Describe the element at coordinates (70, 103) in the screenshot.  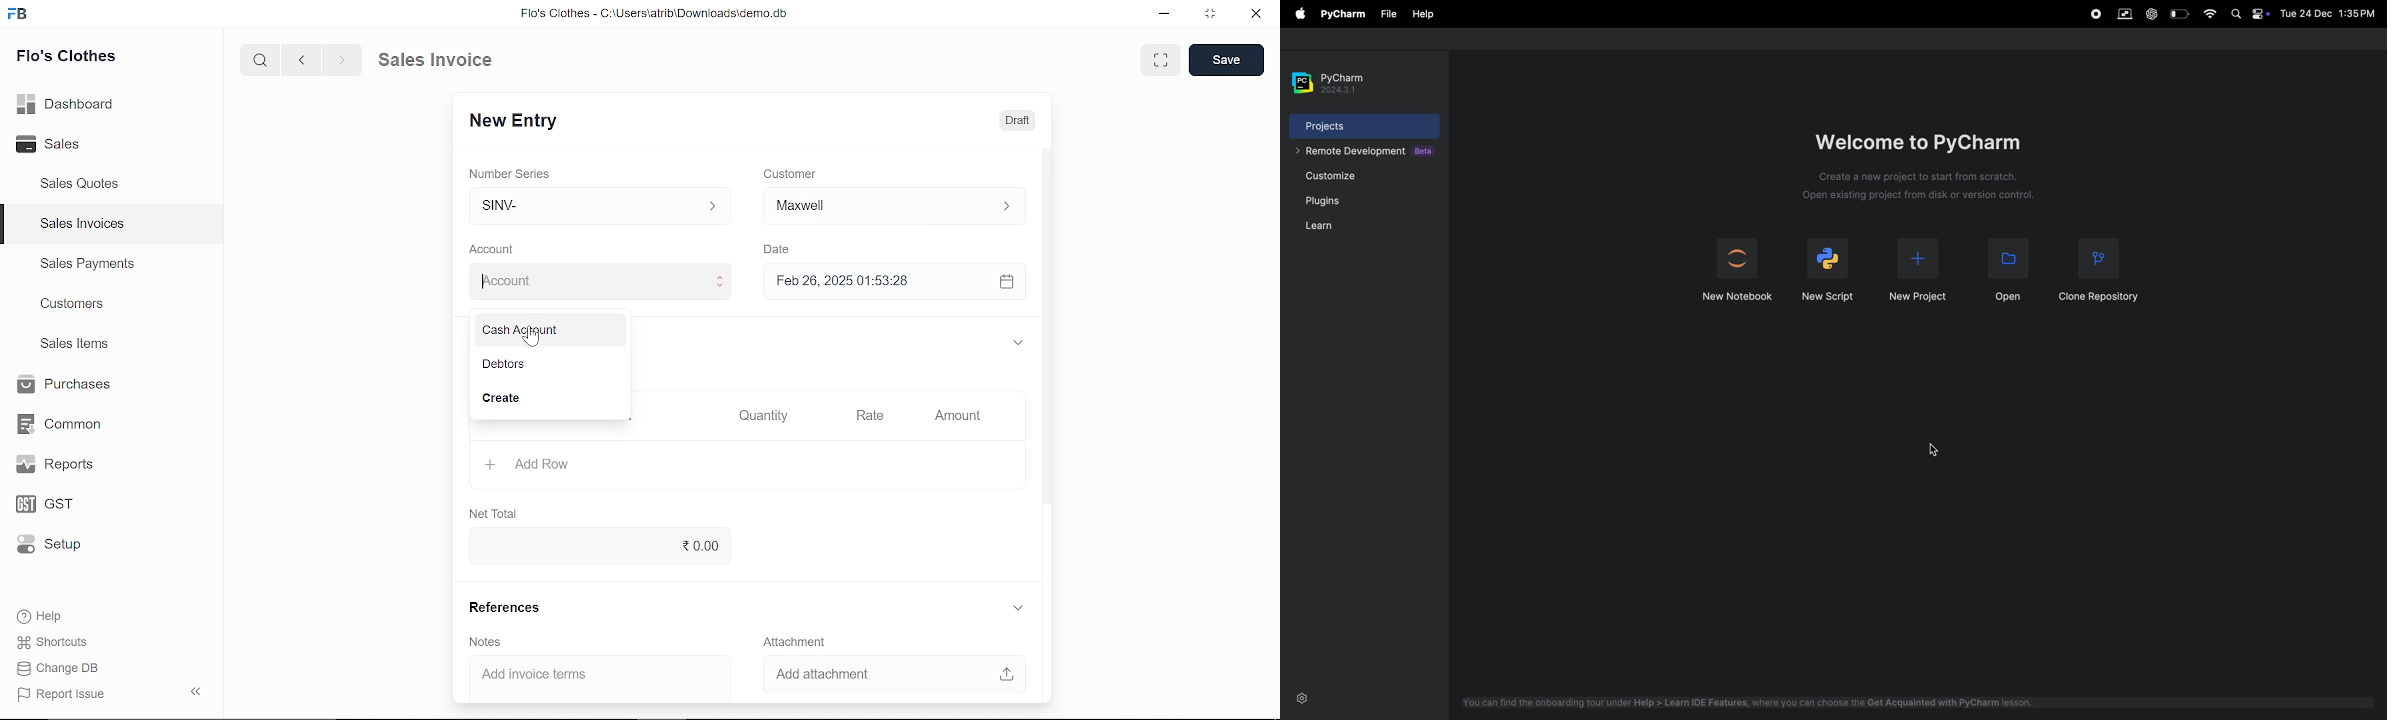
I see `Dashboard` at that location.